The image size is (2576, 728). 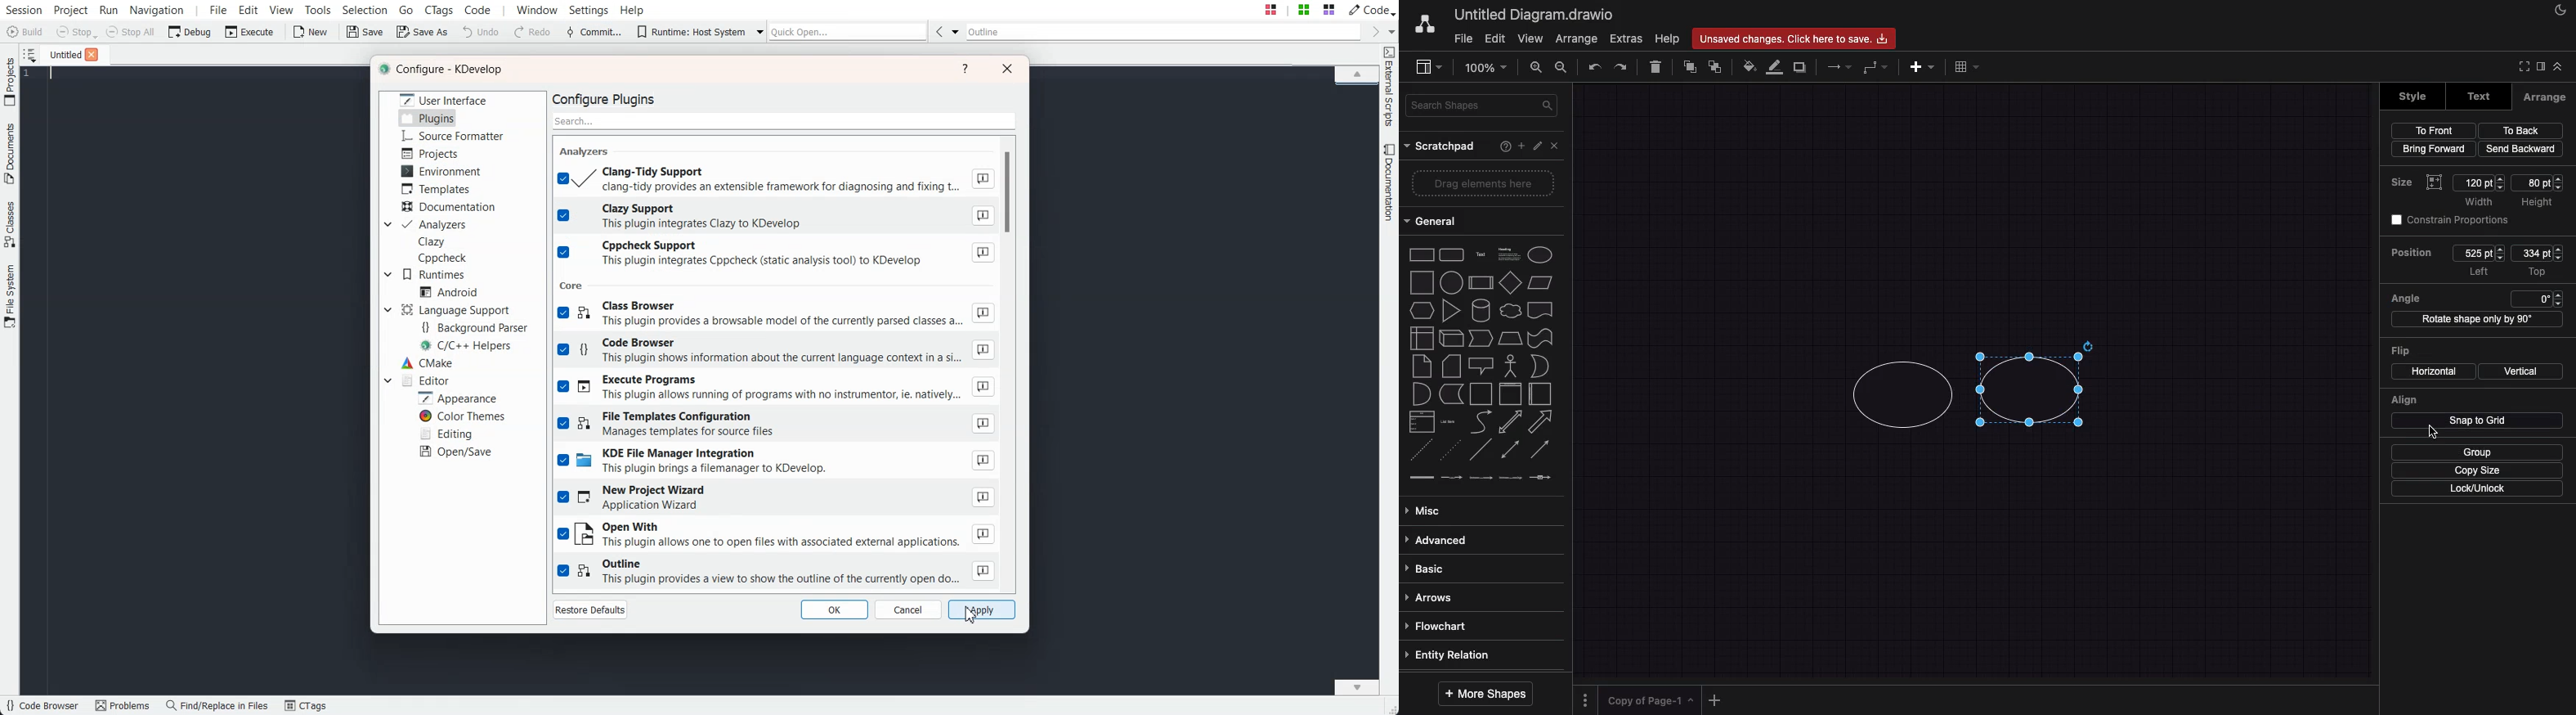 I want to click on list, so click(x=1422, y=422).